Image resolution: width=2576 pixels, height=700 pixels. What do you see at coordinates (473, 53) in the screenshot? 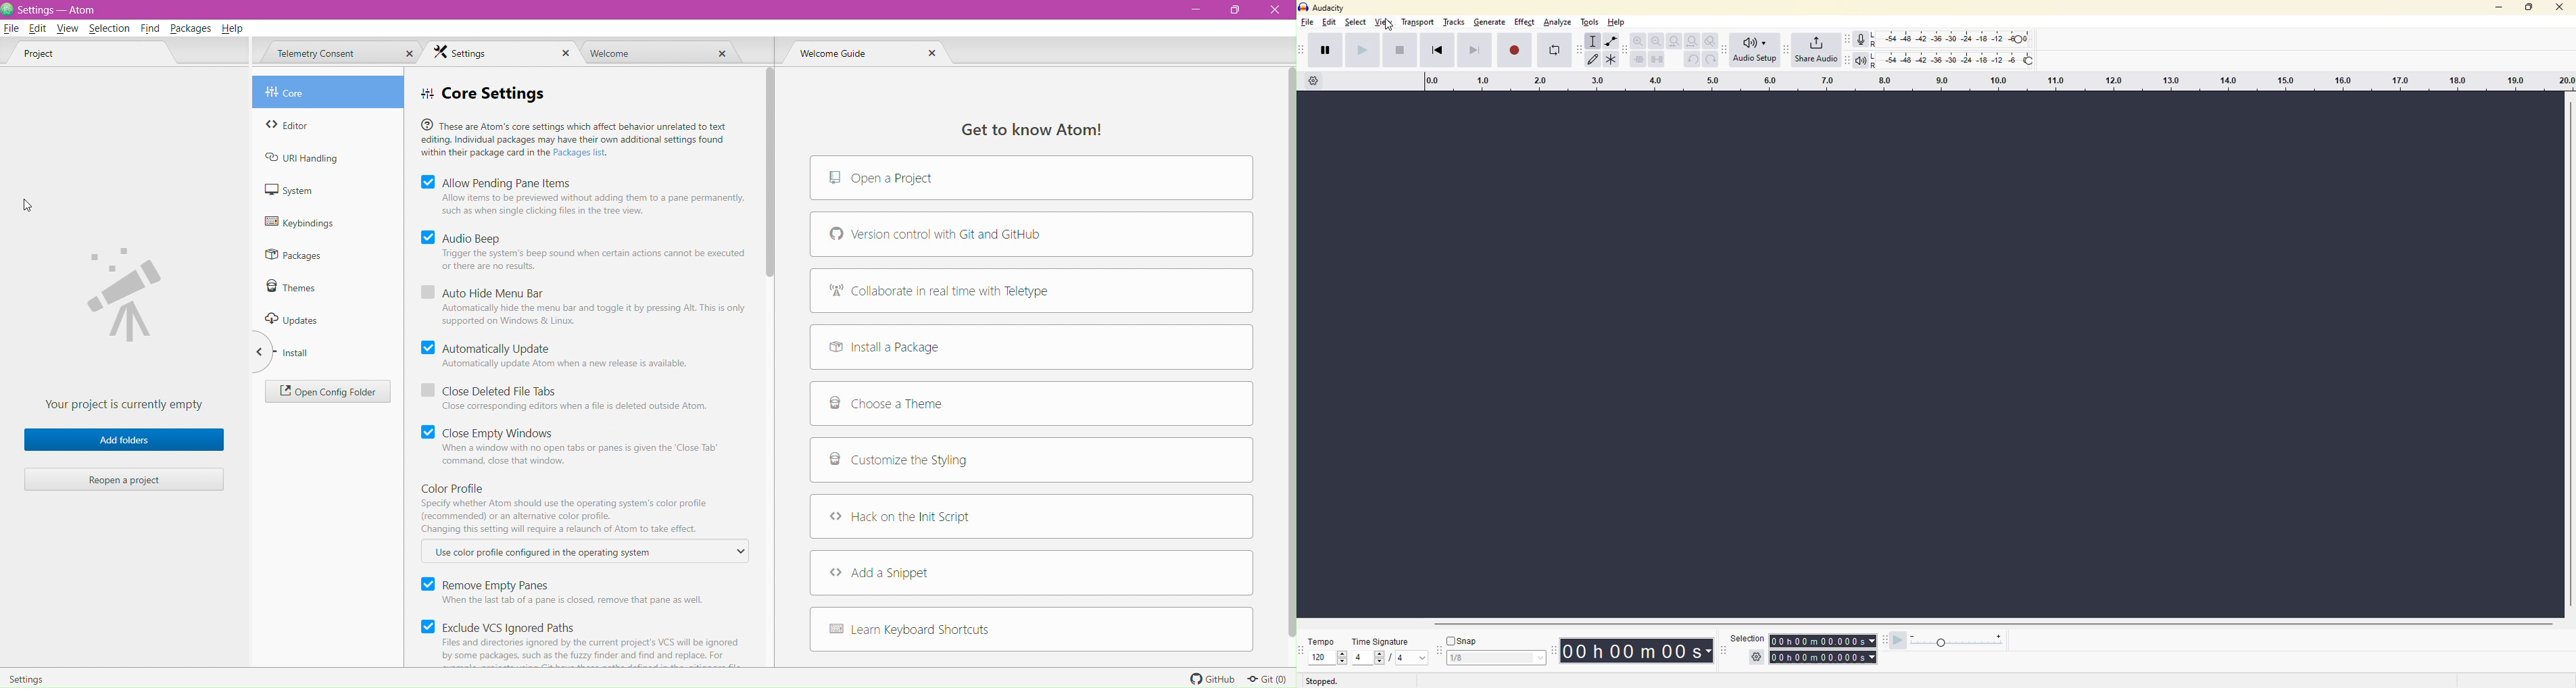
I see `Settings Tab` at bounding box center [473, 53].